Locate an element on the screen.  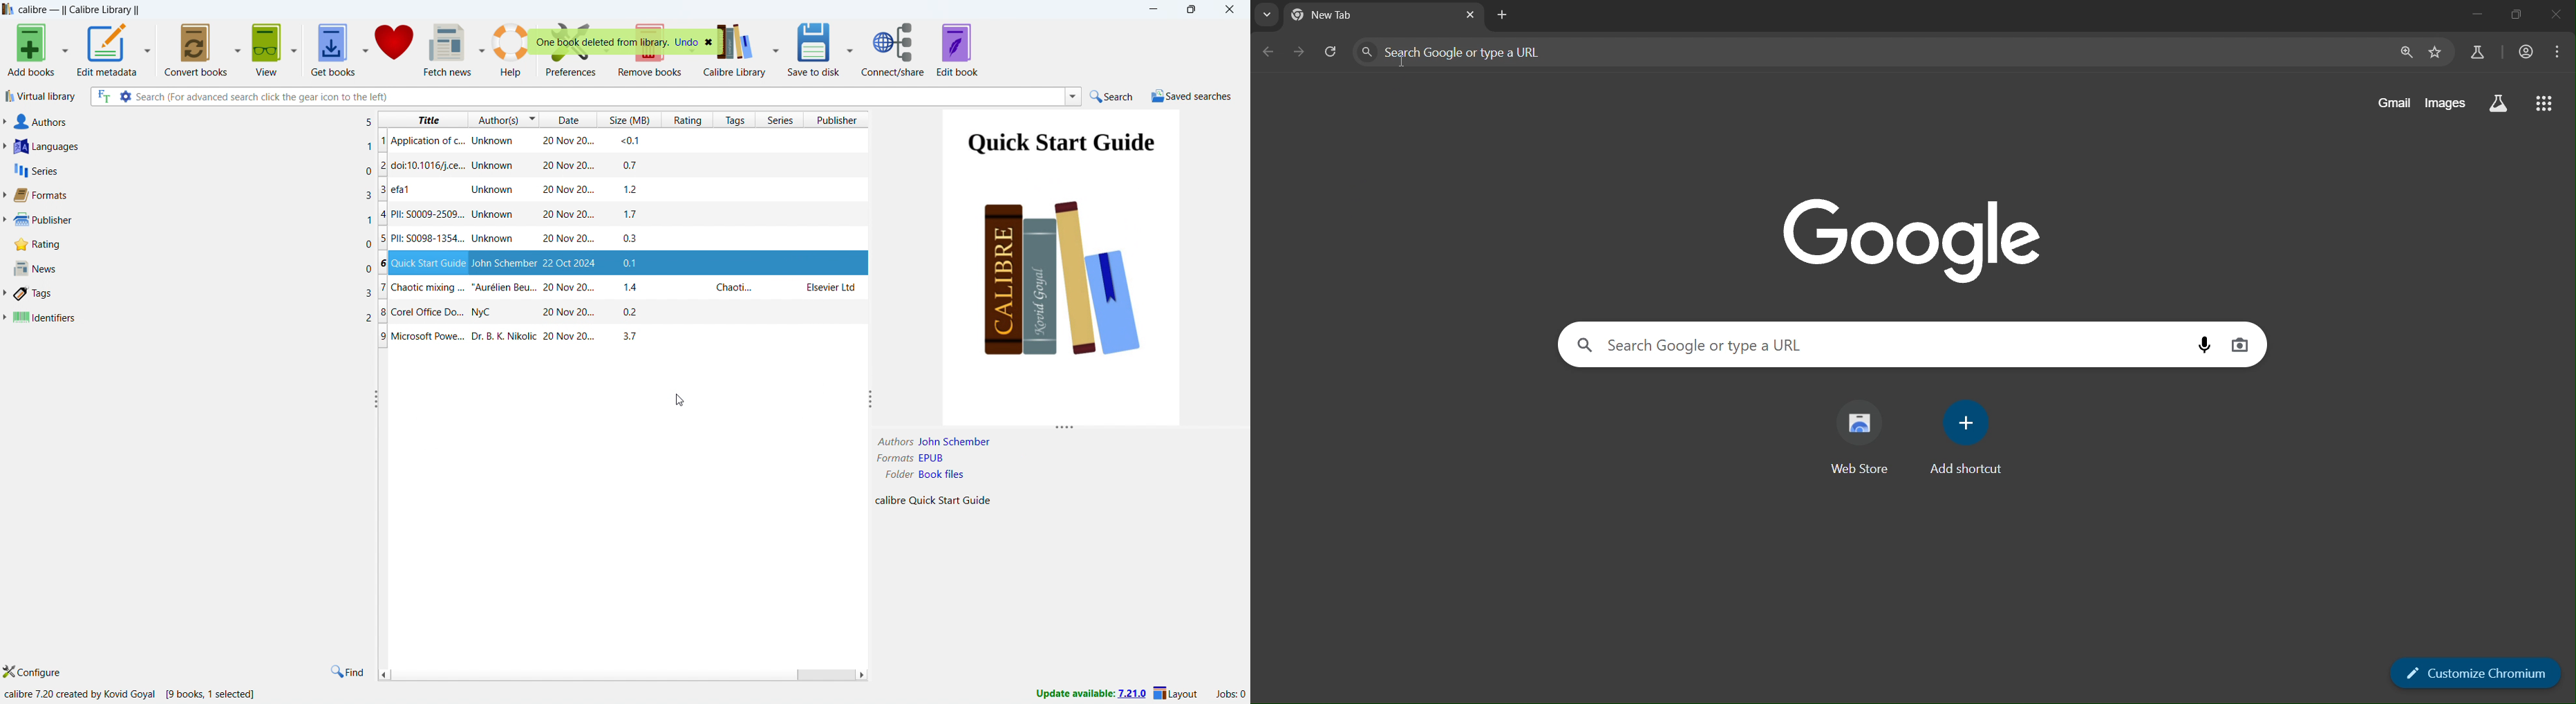
Chaotic mixing ... is located at coordinates (627, 312).